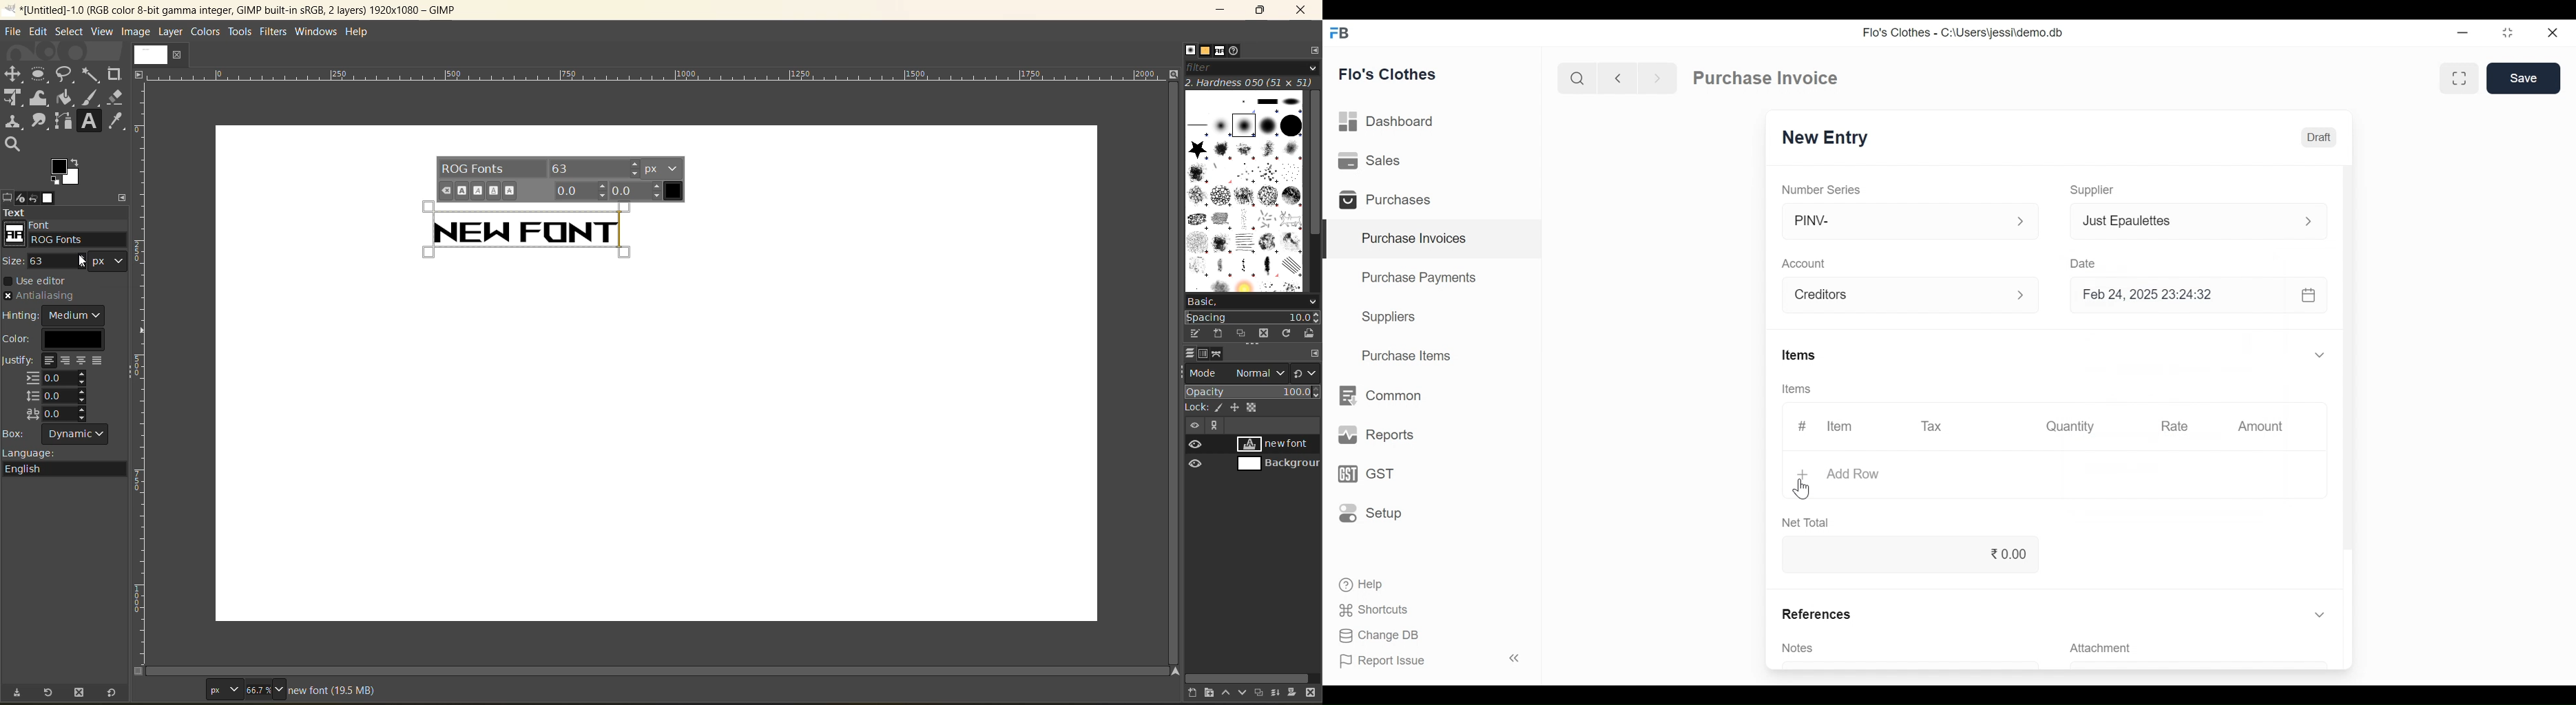  I want to click on Purchase Invoice, so click(1765, 78).